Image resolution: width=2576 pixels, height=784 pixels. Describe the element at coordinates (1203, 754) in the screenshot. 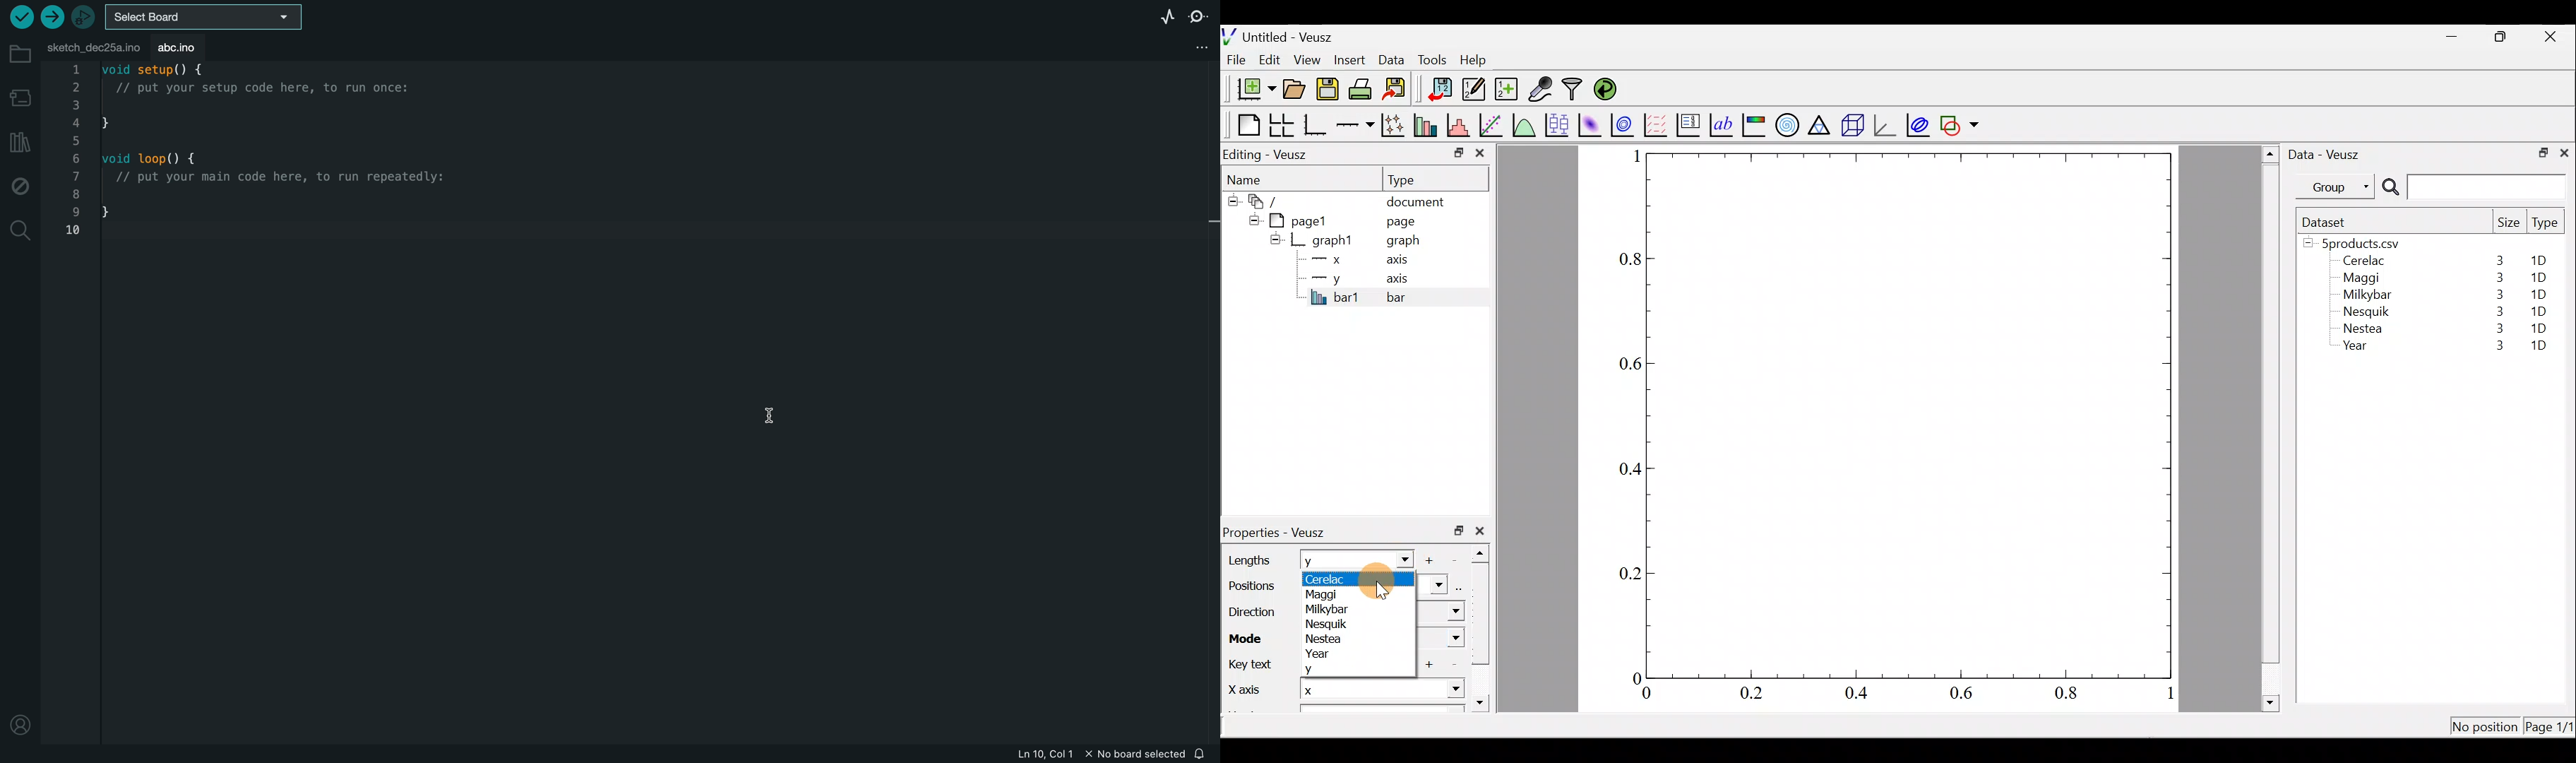

I see `notification` at that location.